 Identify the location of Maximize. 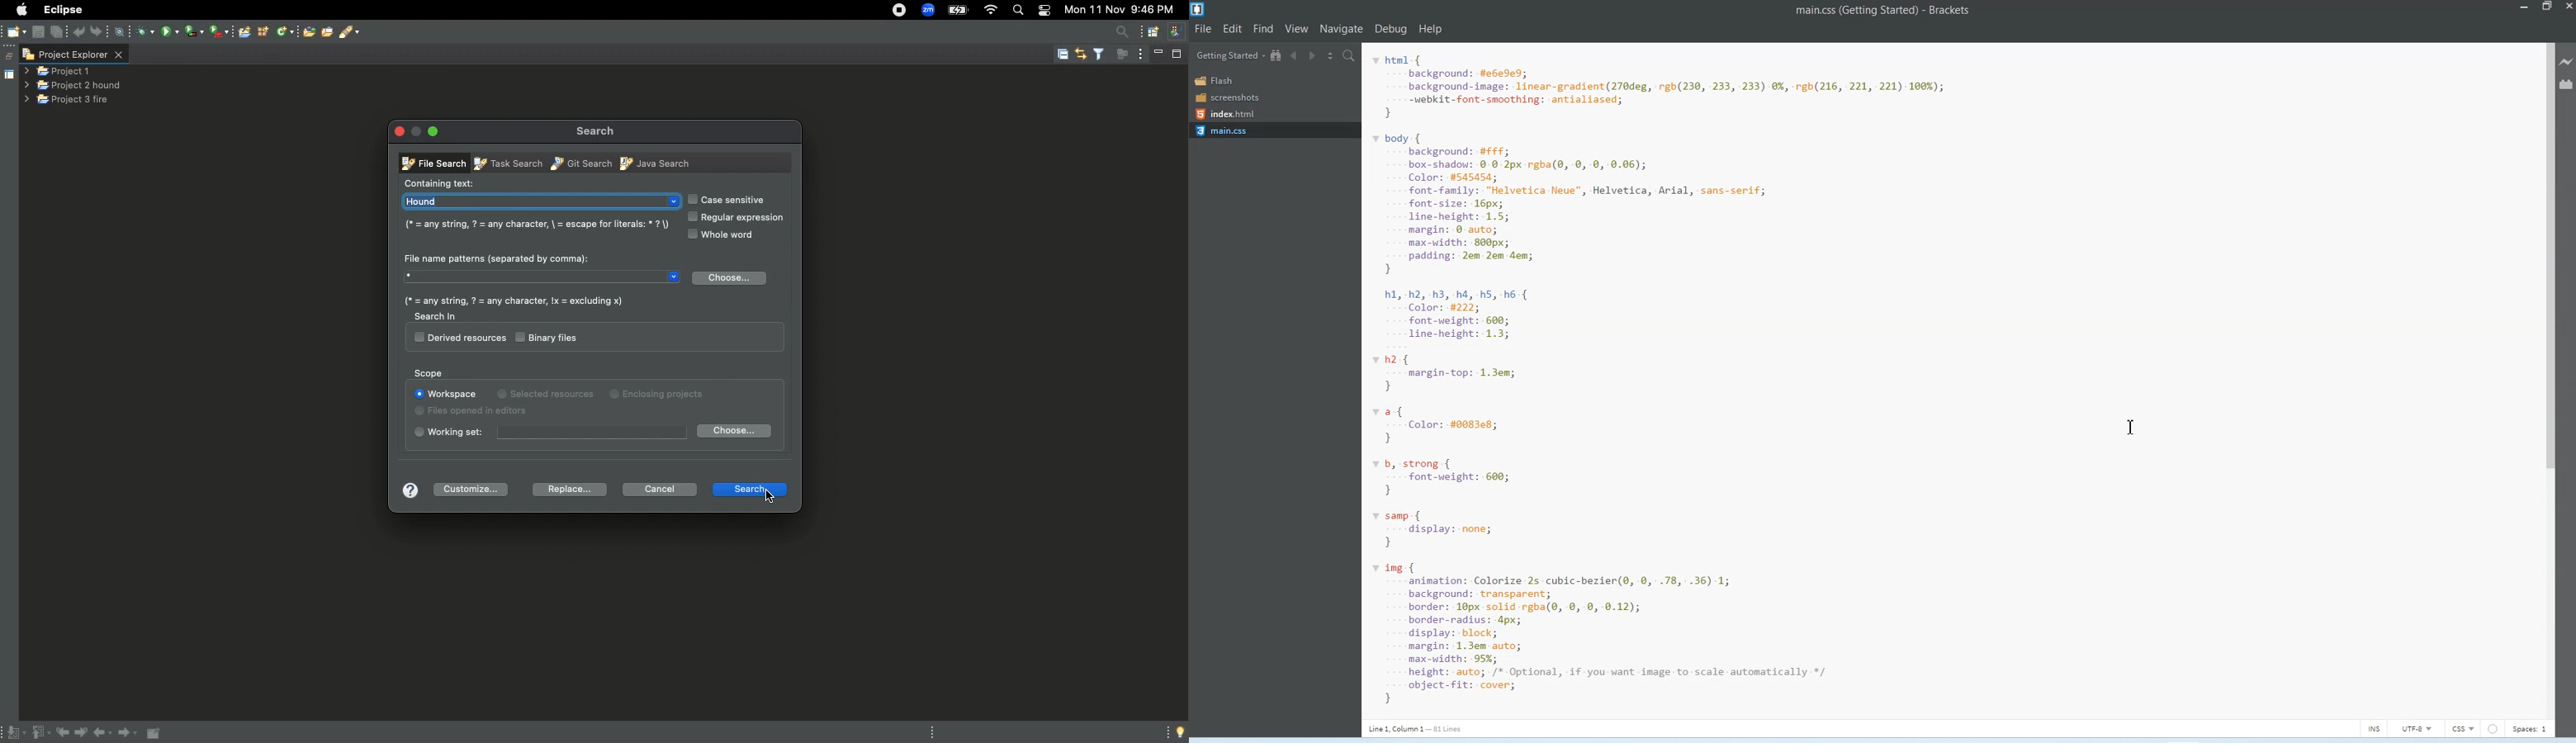
(2548, 7).